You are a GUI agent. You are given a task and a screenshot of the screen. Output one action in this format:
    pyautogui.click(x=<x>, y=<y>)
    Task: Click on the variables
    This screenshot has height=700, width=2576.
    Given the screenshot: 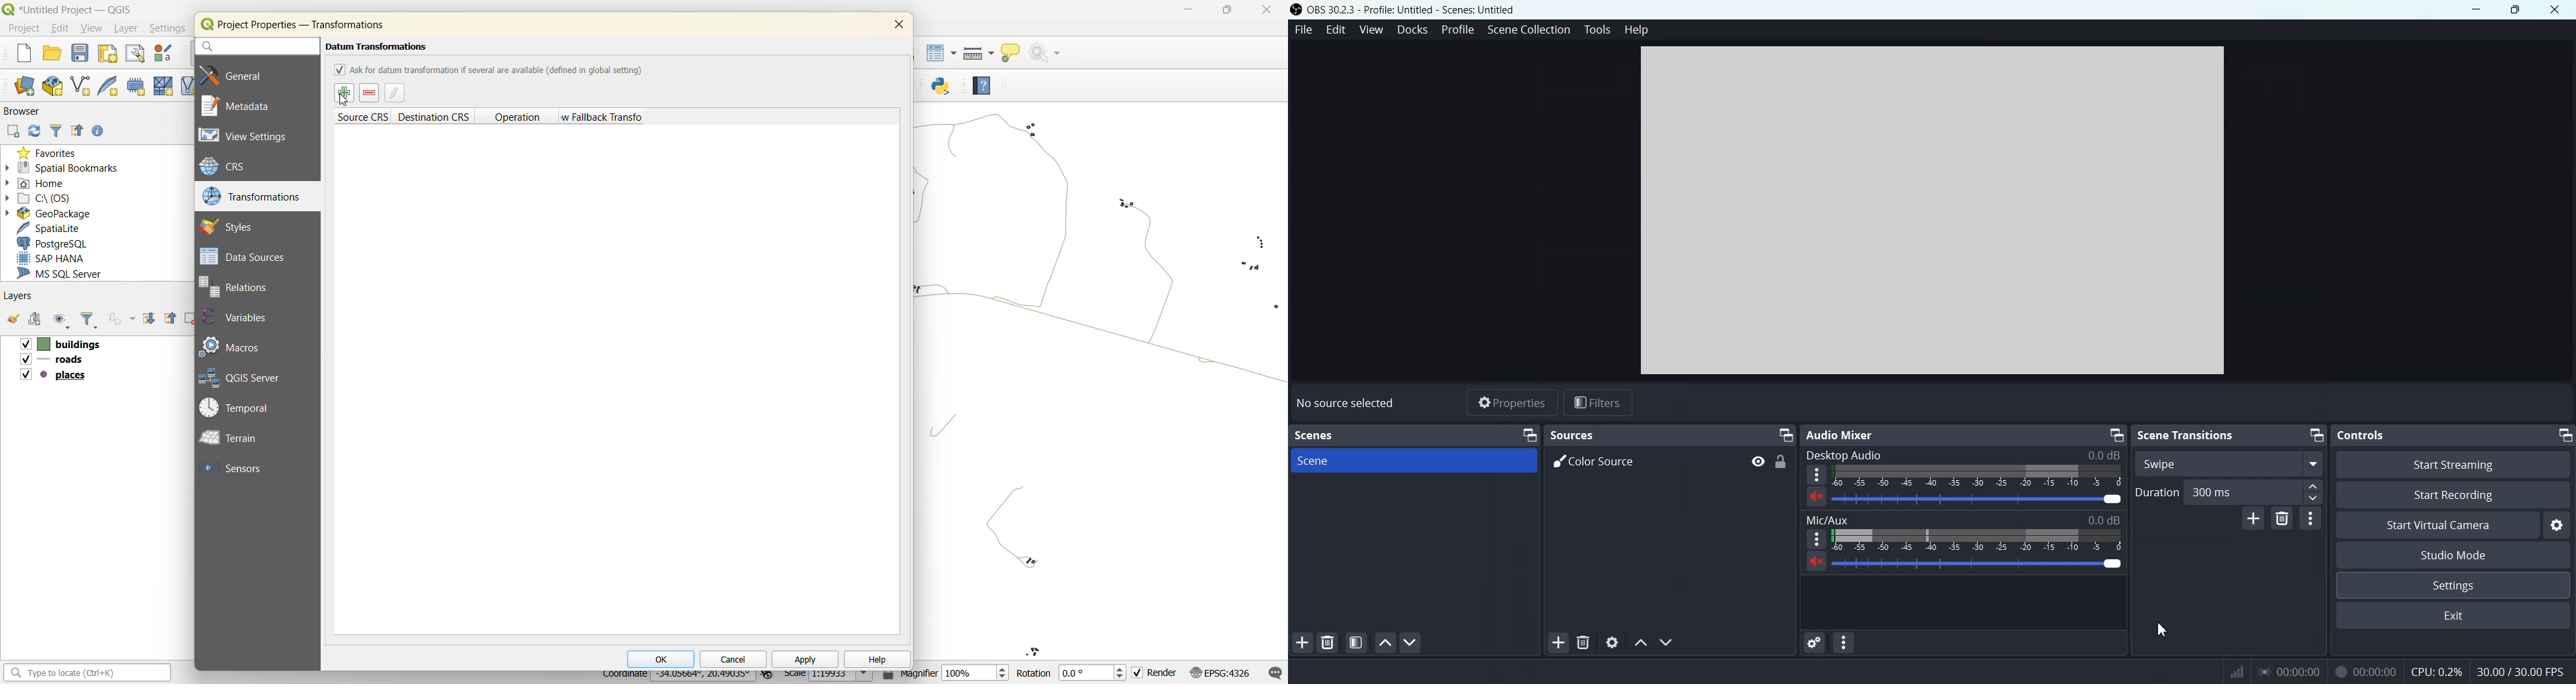 What is the action you would take?
    pyautogui.click(x=246, y=318)
    